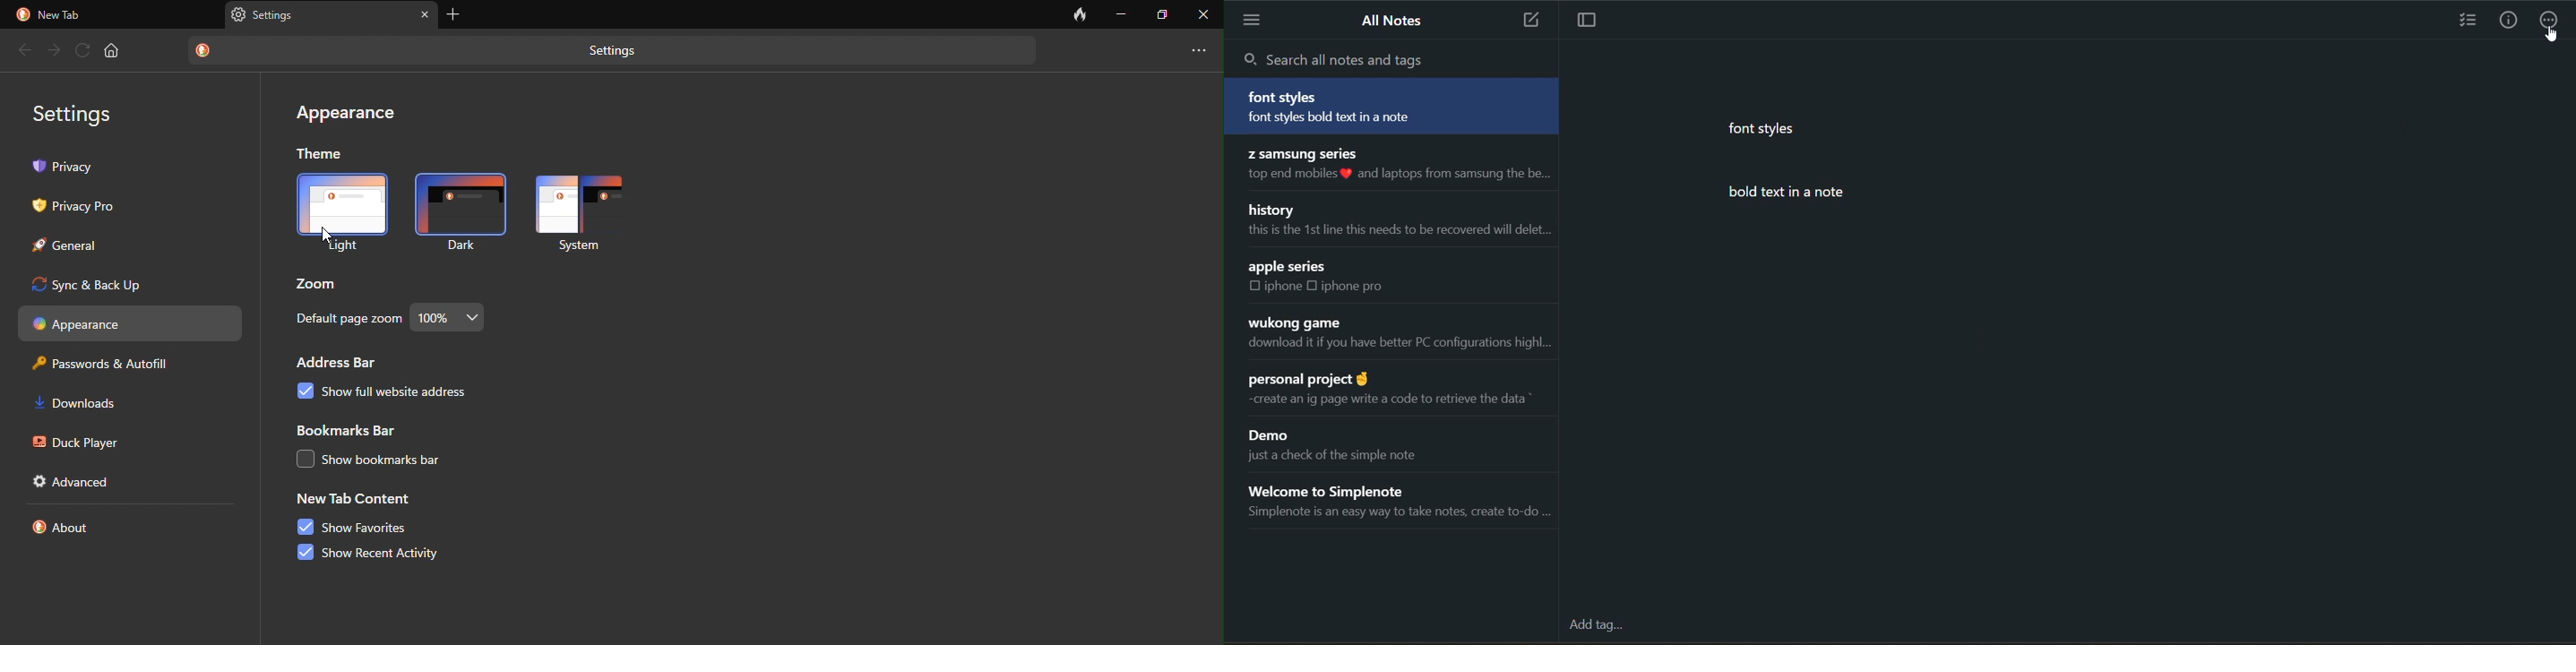  Describe the element at coordinates (347, 320) in the screenshot. I see `default page zoom` at that location.